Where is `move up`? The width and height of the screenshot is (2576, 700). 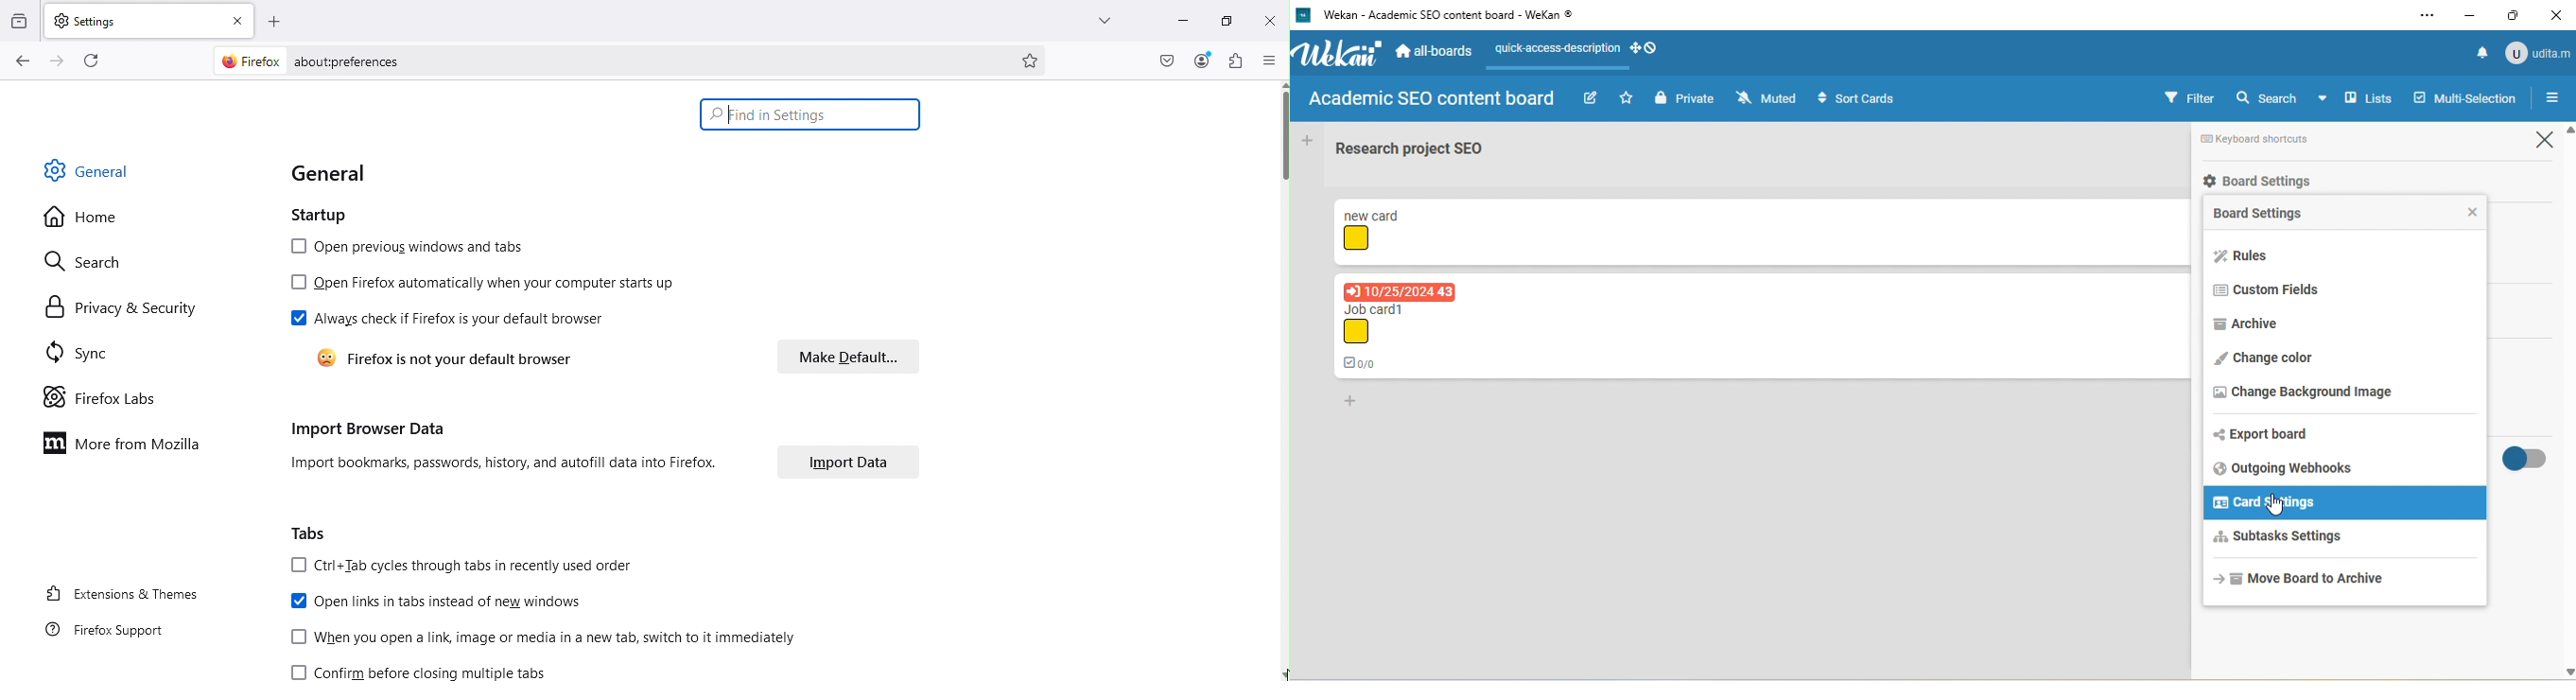
move up is located at coordinates (1281, 83).